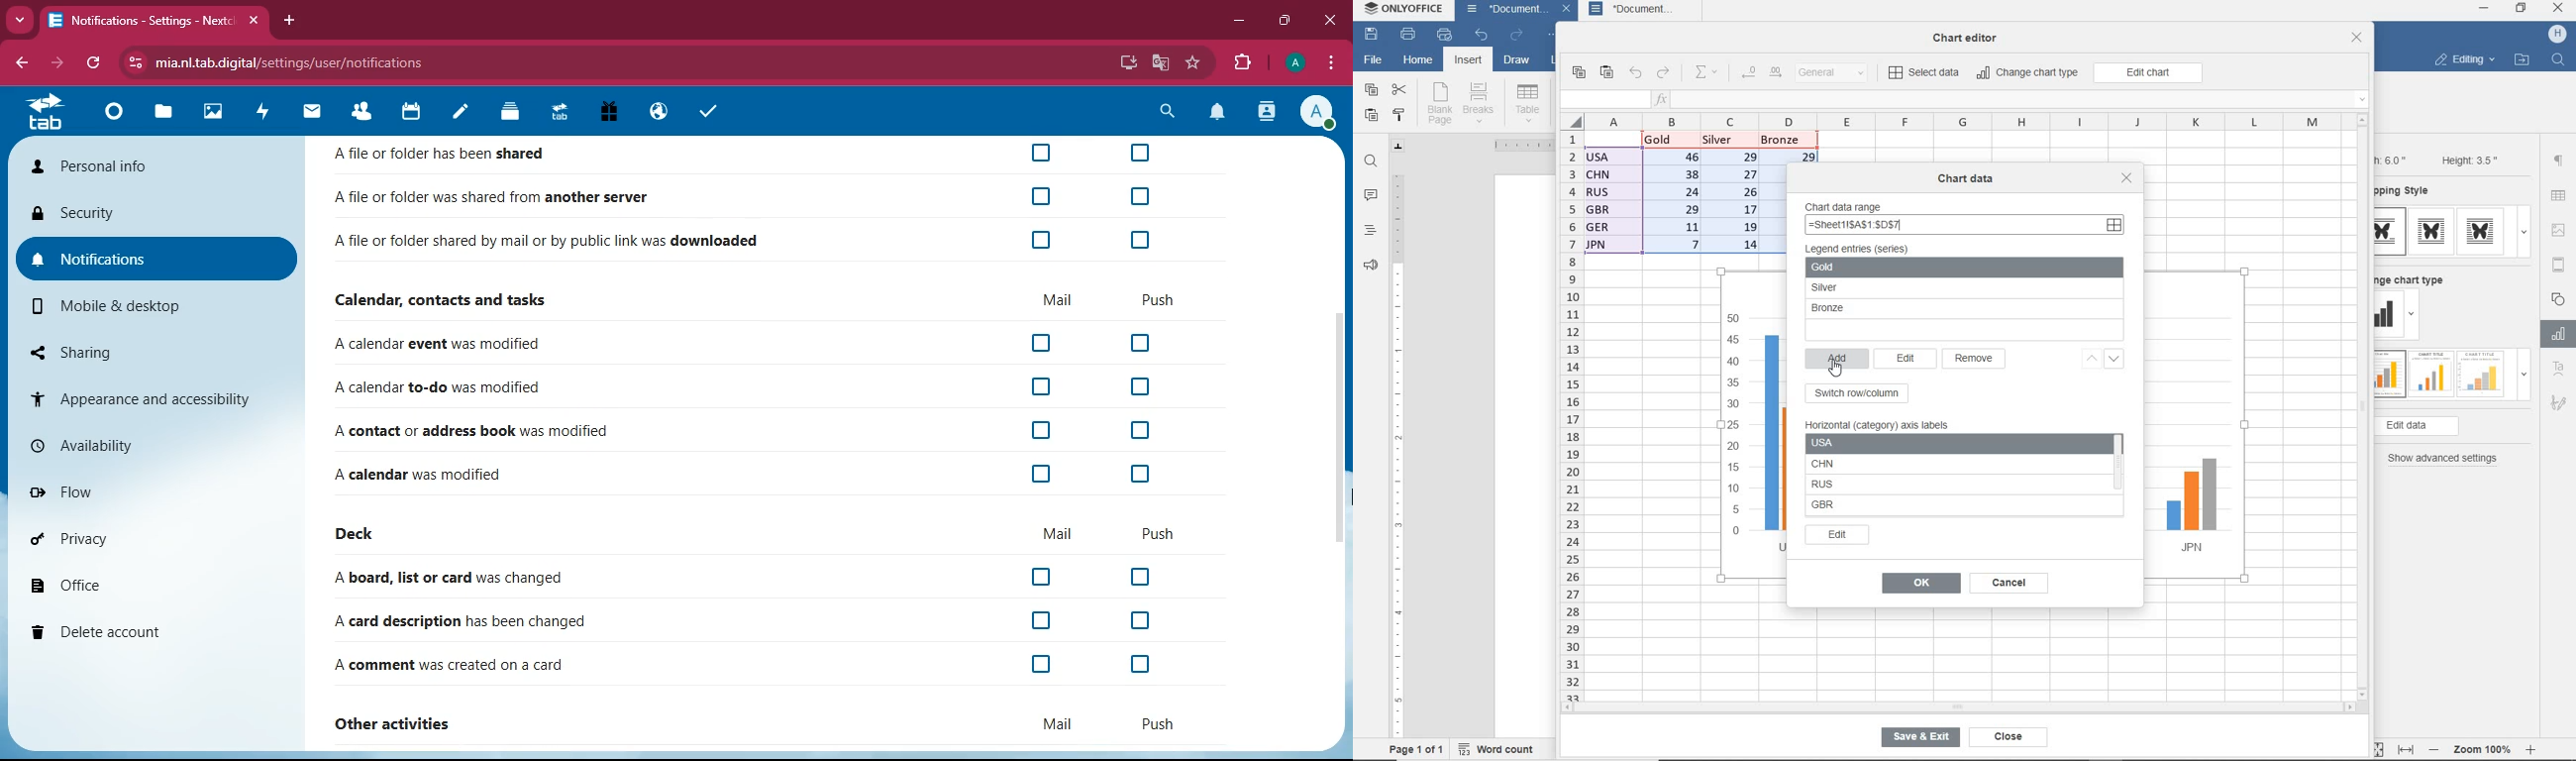 The width and height of the screenshot is (2576, 784). What do you see at coordinates (1047, 576) in the screenshot?
I see `off` at bounding box center [1047, 576].